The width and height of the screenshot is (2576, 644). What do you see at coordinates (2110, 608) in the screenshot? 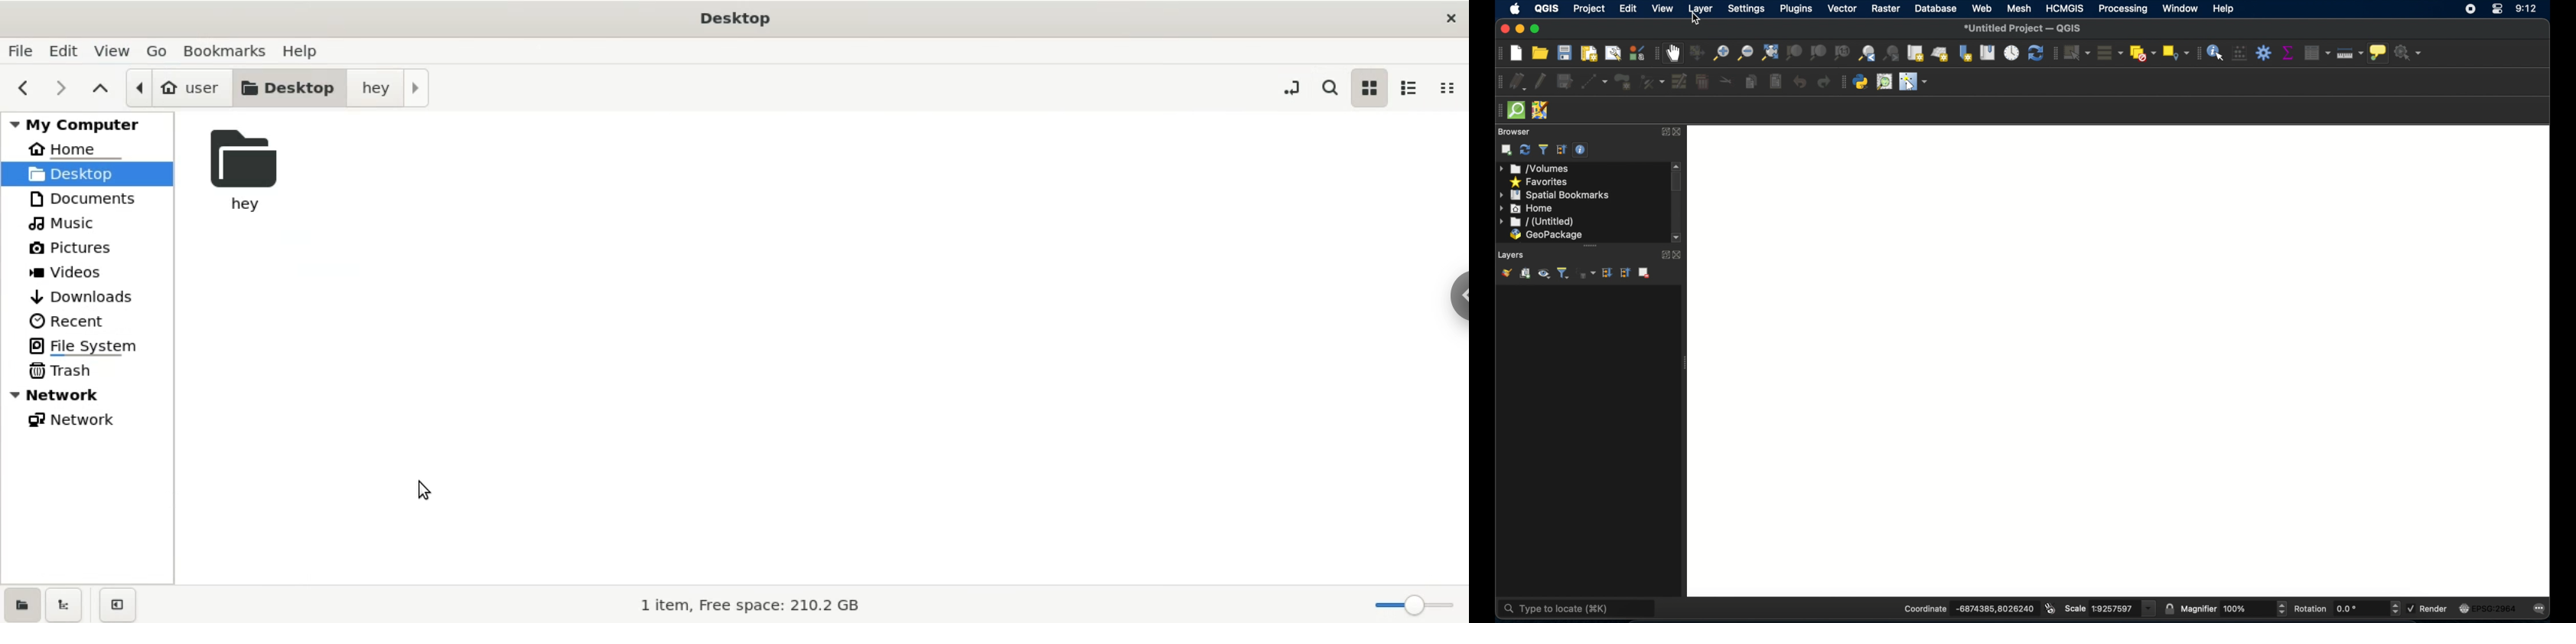
I see `scale` at bounding box center [2110, 608].